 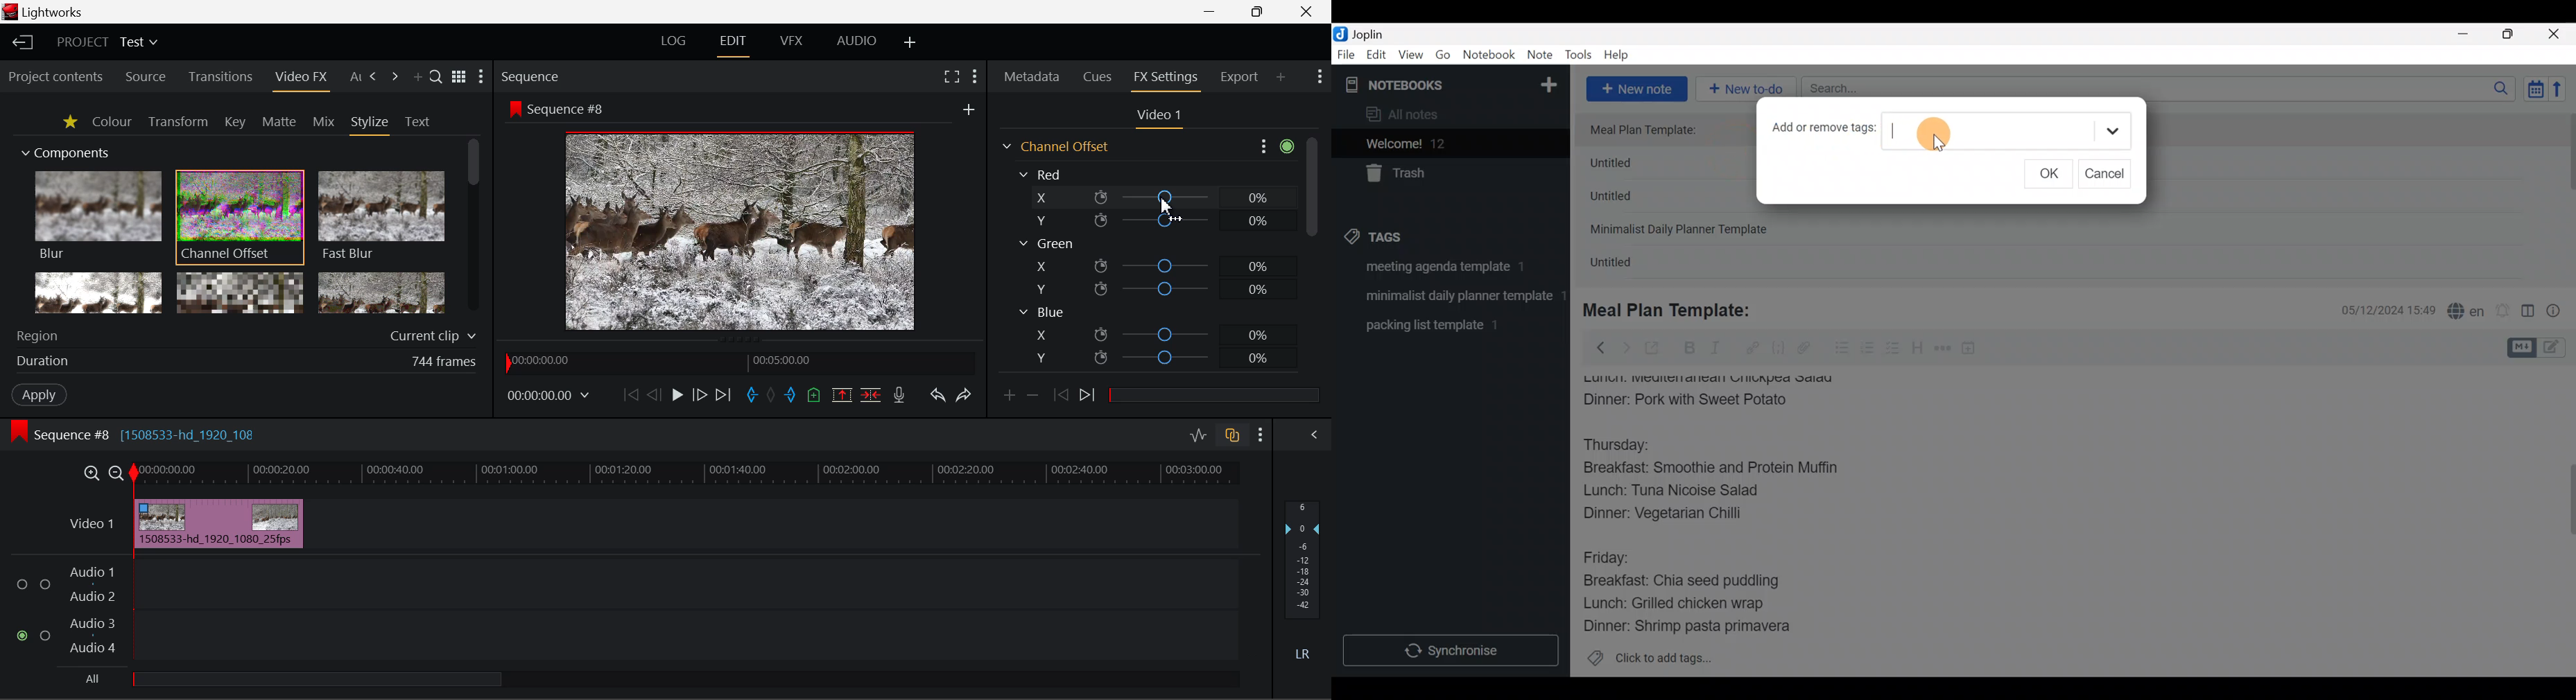 What do you see at coordinates (1410, 57) in the screenshot?
I see `View` at bounding box center [1410, 57].